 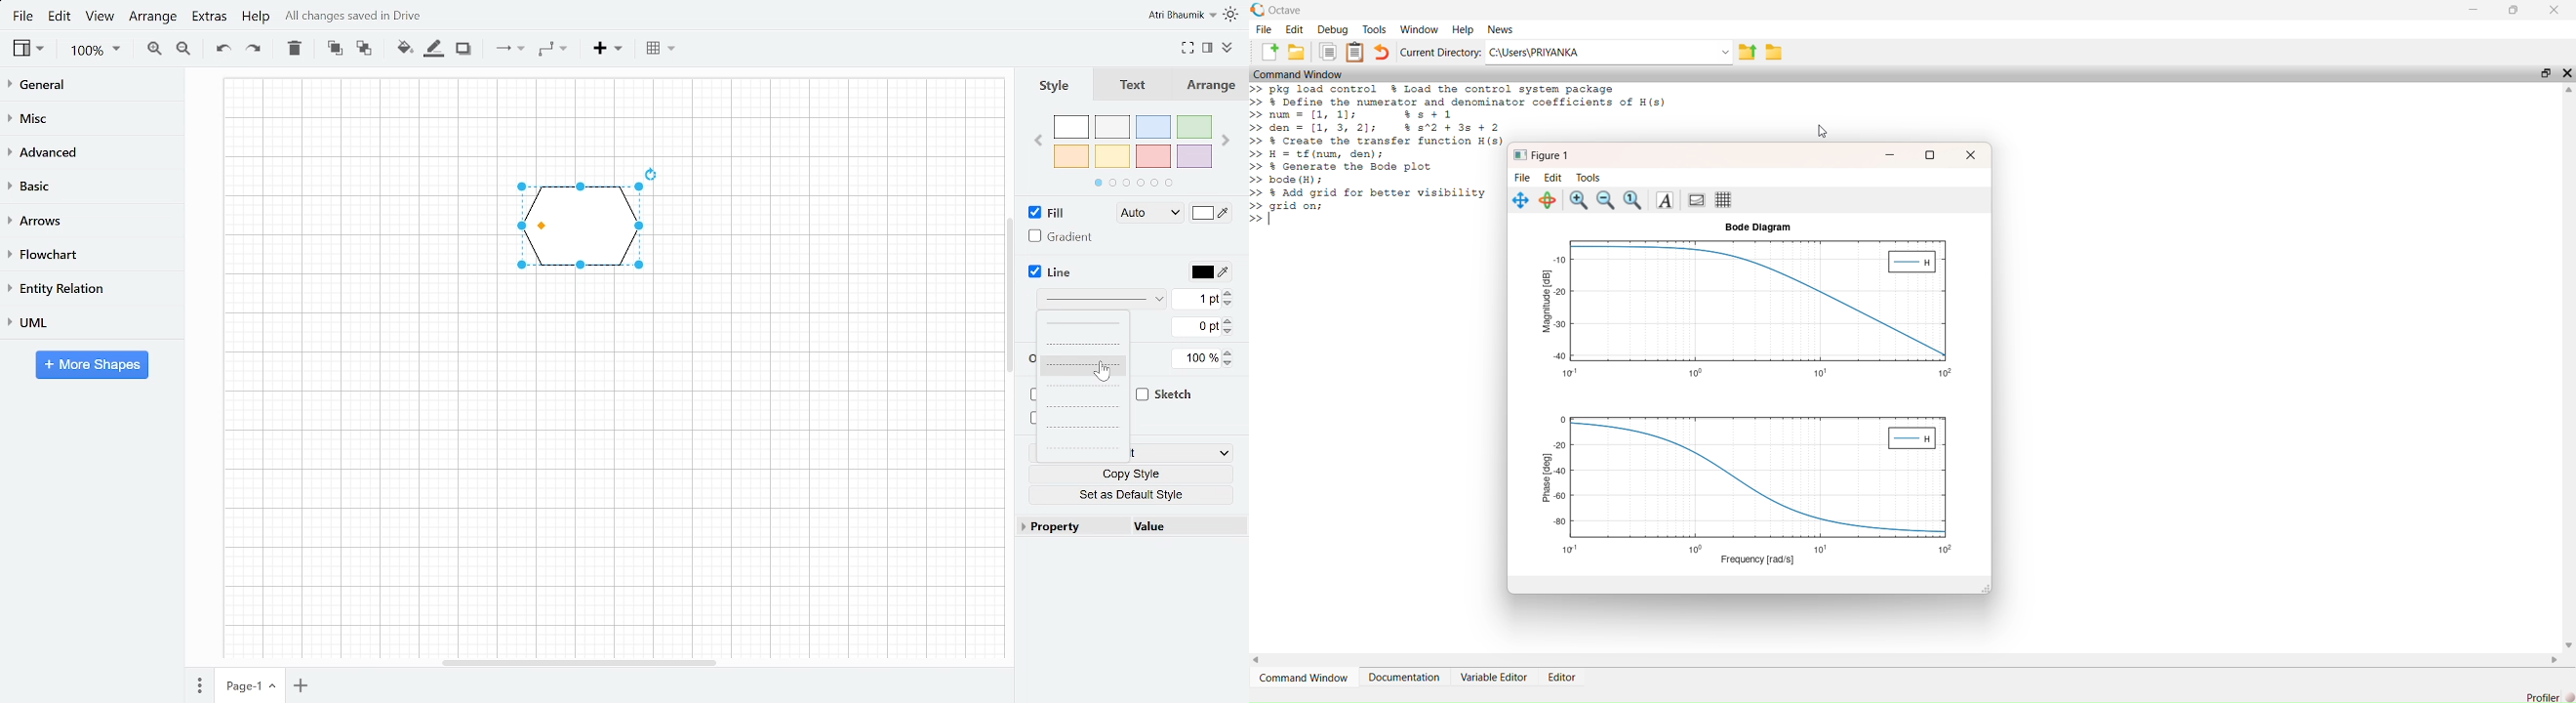 What do you see at coordinates (581, 227) in the screenshot?
I see `Pentagon, current shape` at bounding box center [581, 227].